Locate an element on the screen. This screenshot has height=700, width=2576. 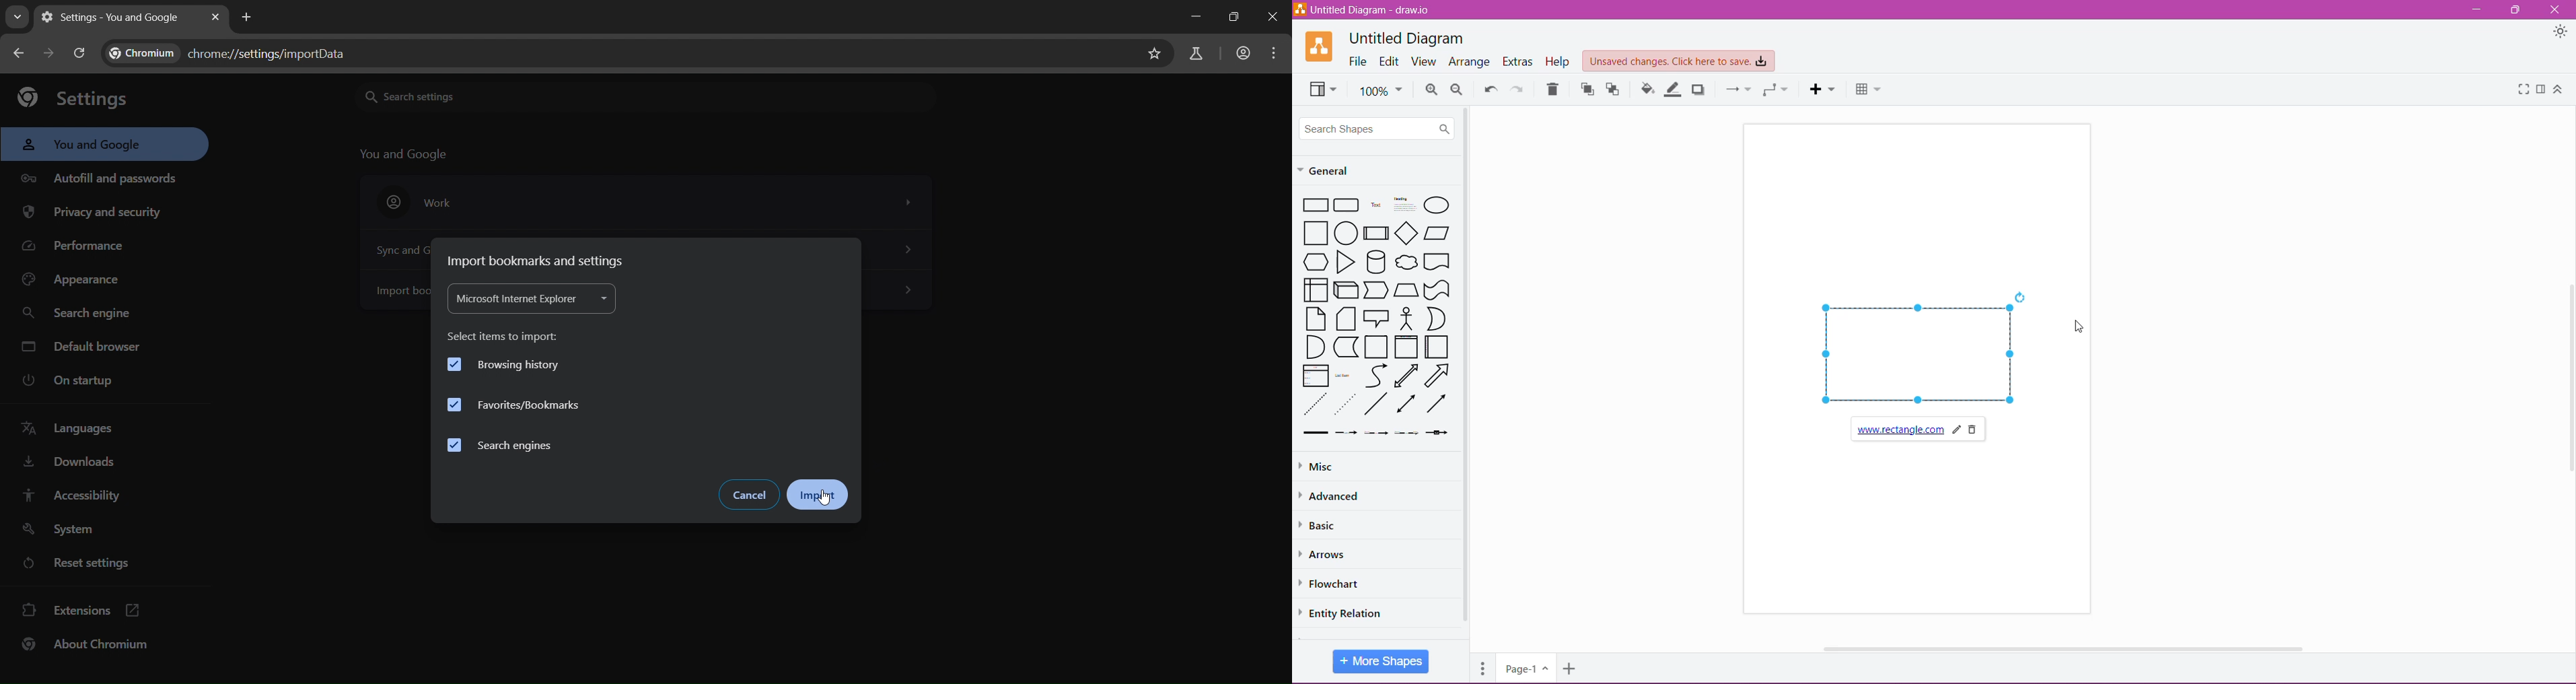
Undo is located at coordinates (1491, 87).